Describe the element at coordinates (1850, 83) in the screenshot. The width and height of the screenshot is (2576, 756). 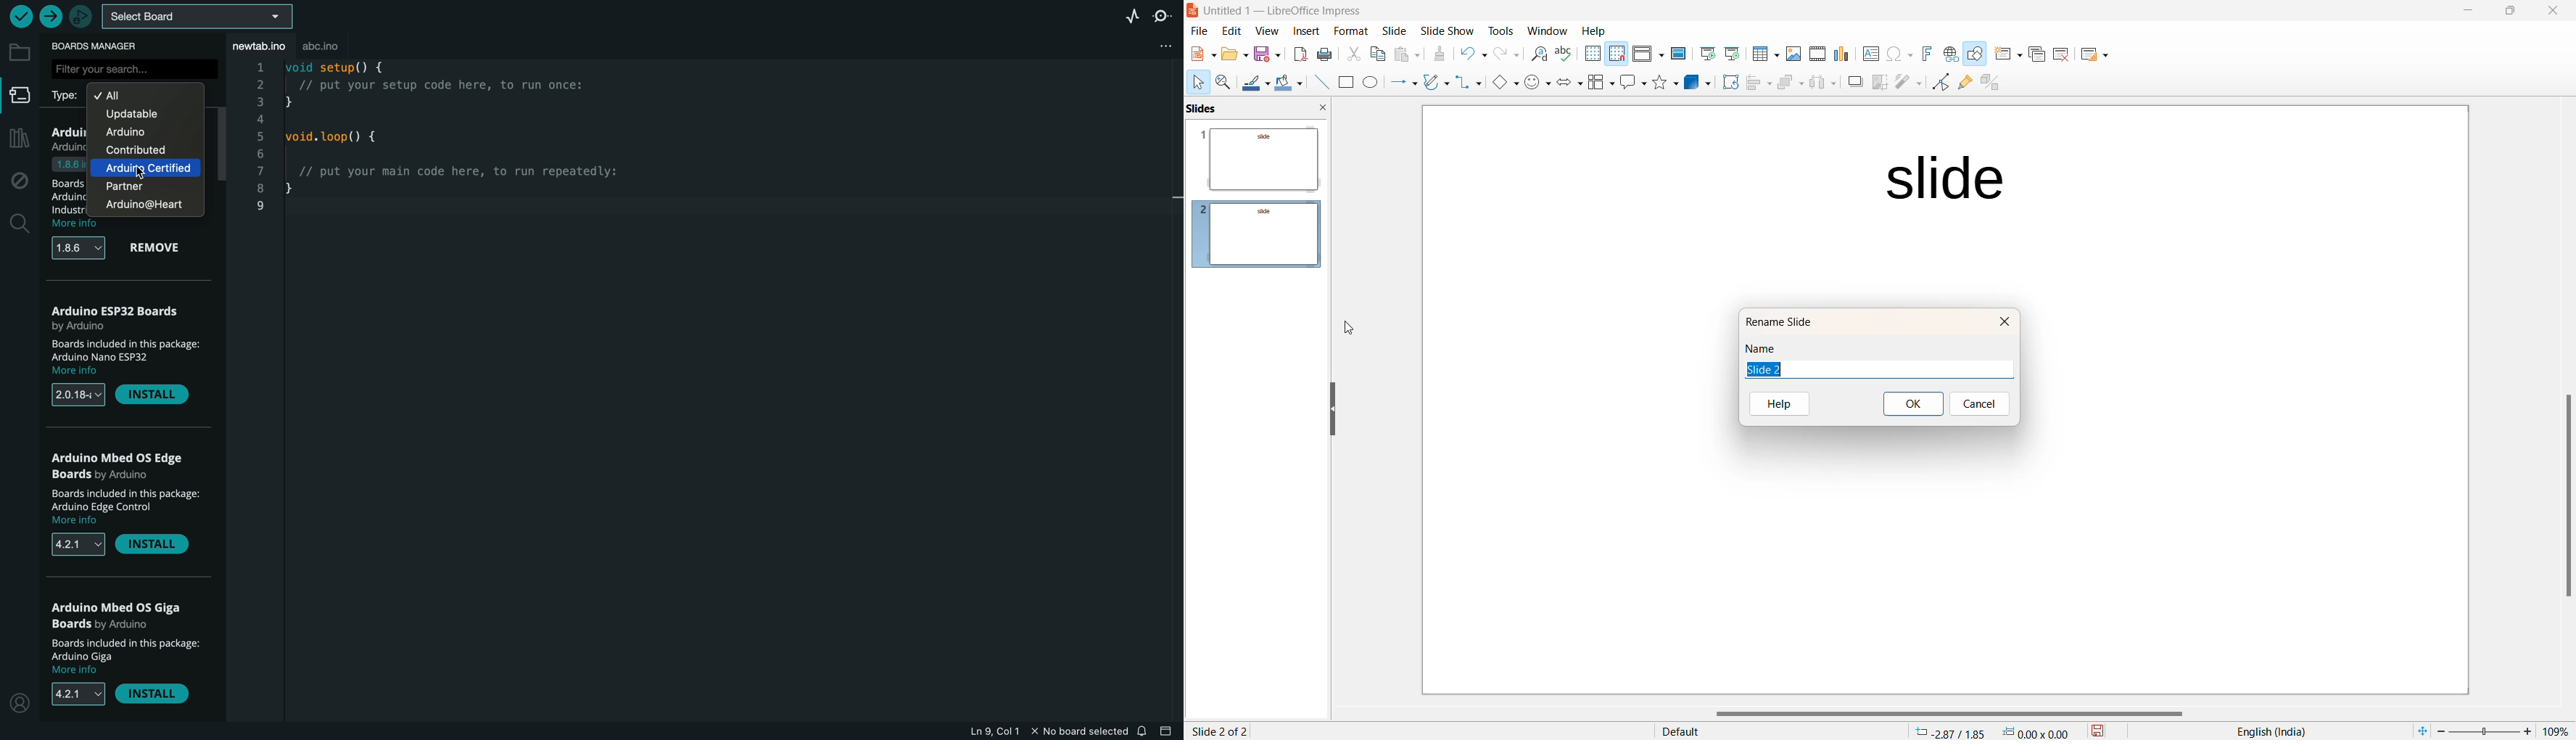
I see `Shadow` at that location.